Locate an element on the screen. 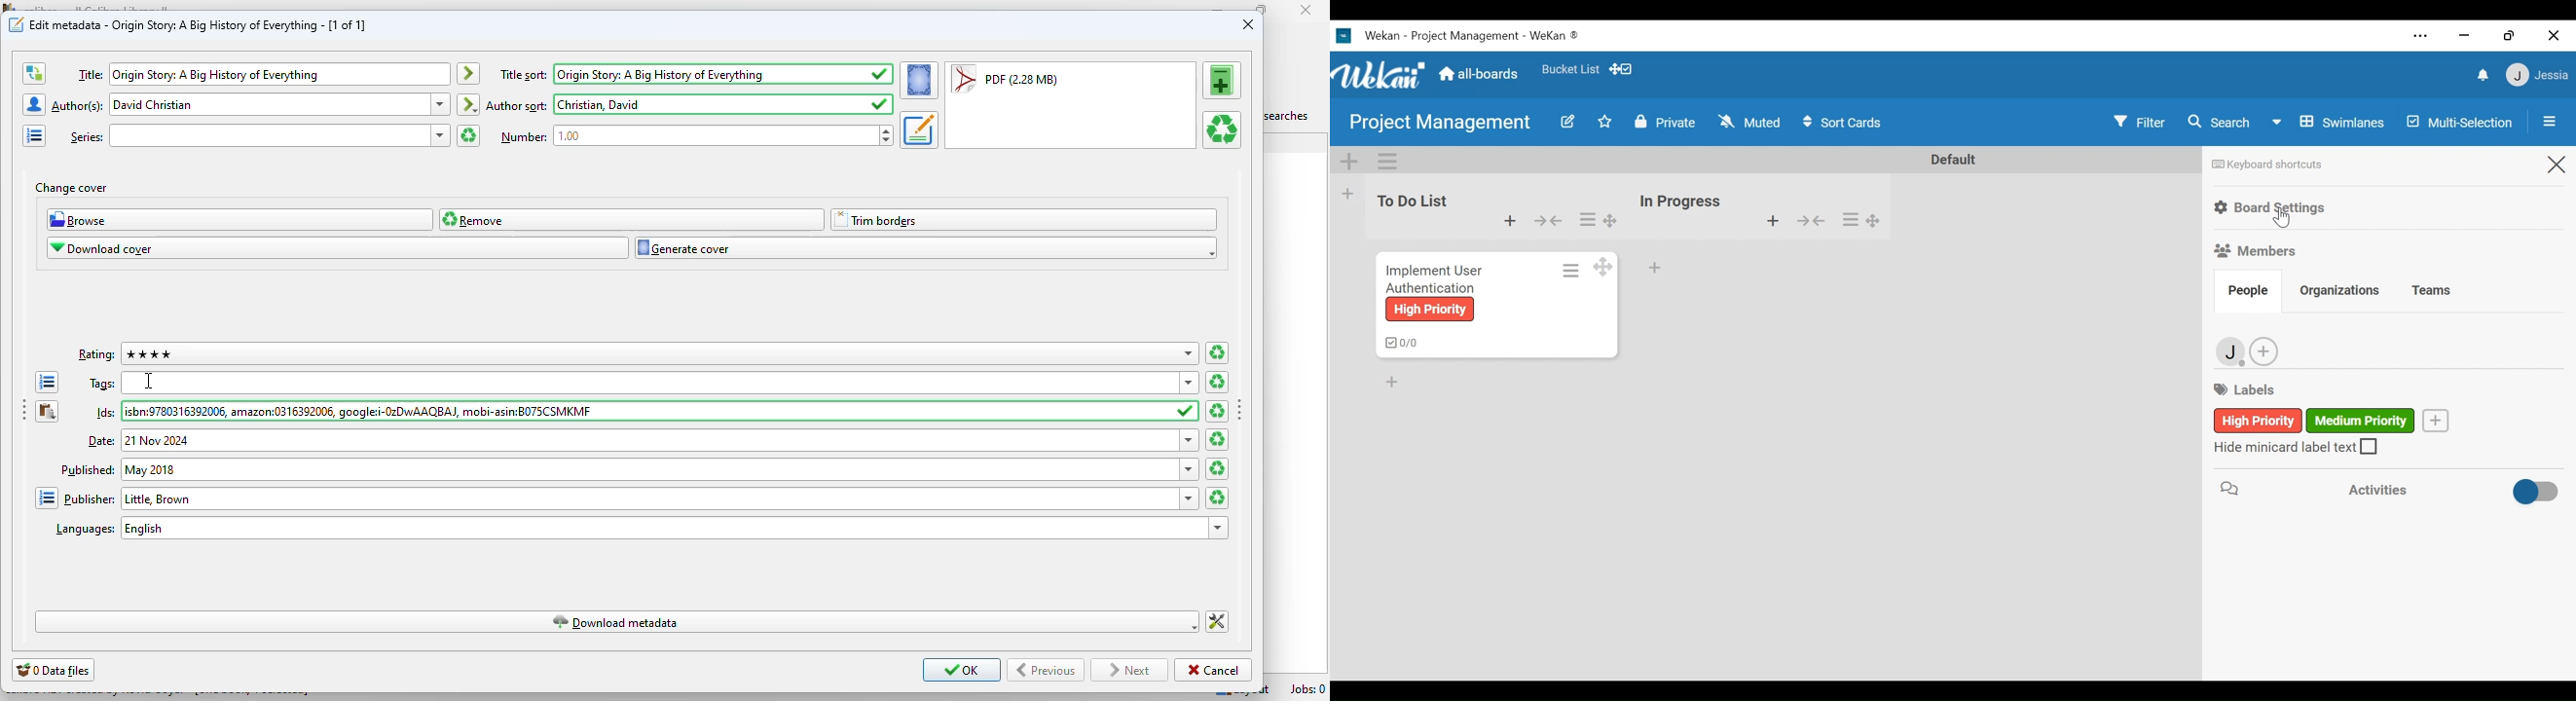 This screenshot has width=2576, height=728. Card actions is located at coordinates (1570, 270).